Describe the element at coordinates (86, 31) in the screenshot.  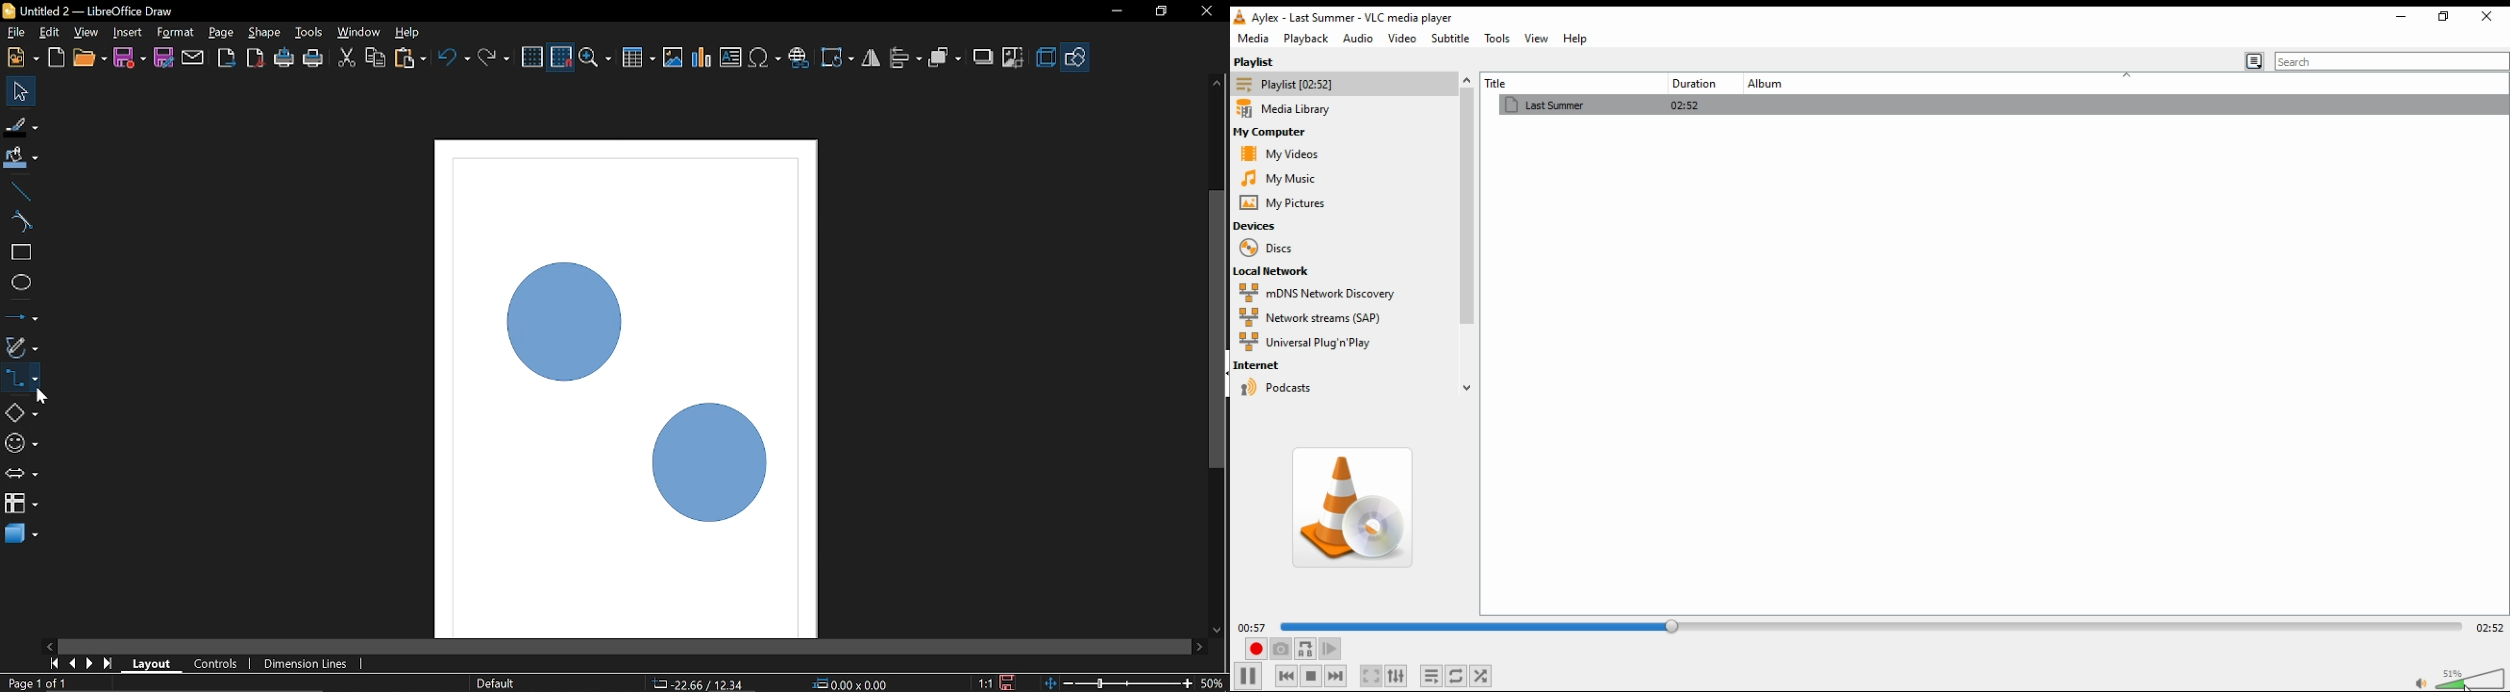
I see `View` at that location.